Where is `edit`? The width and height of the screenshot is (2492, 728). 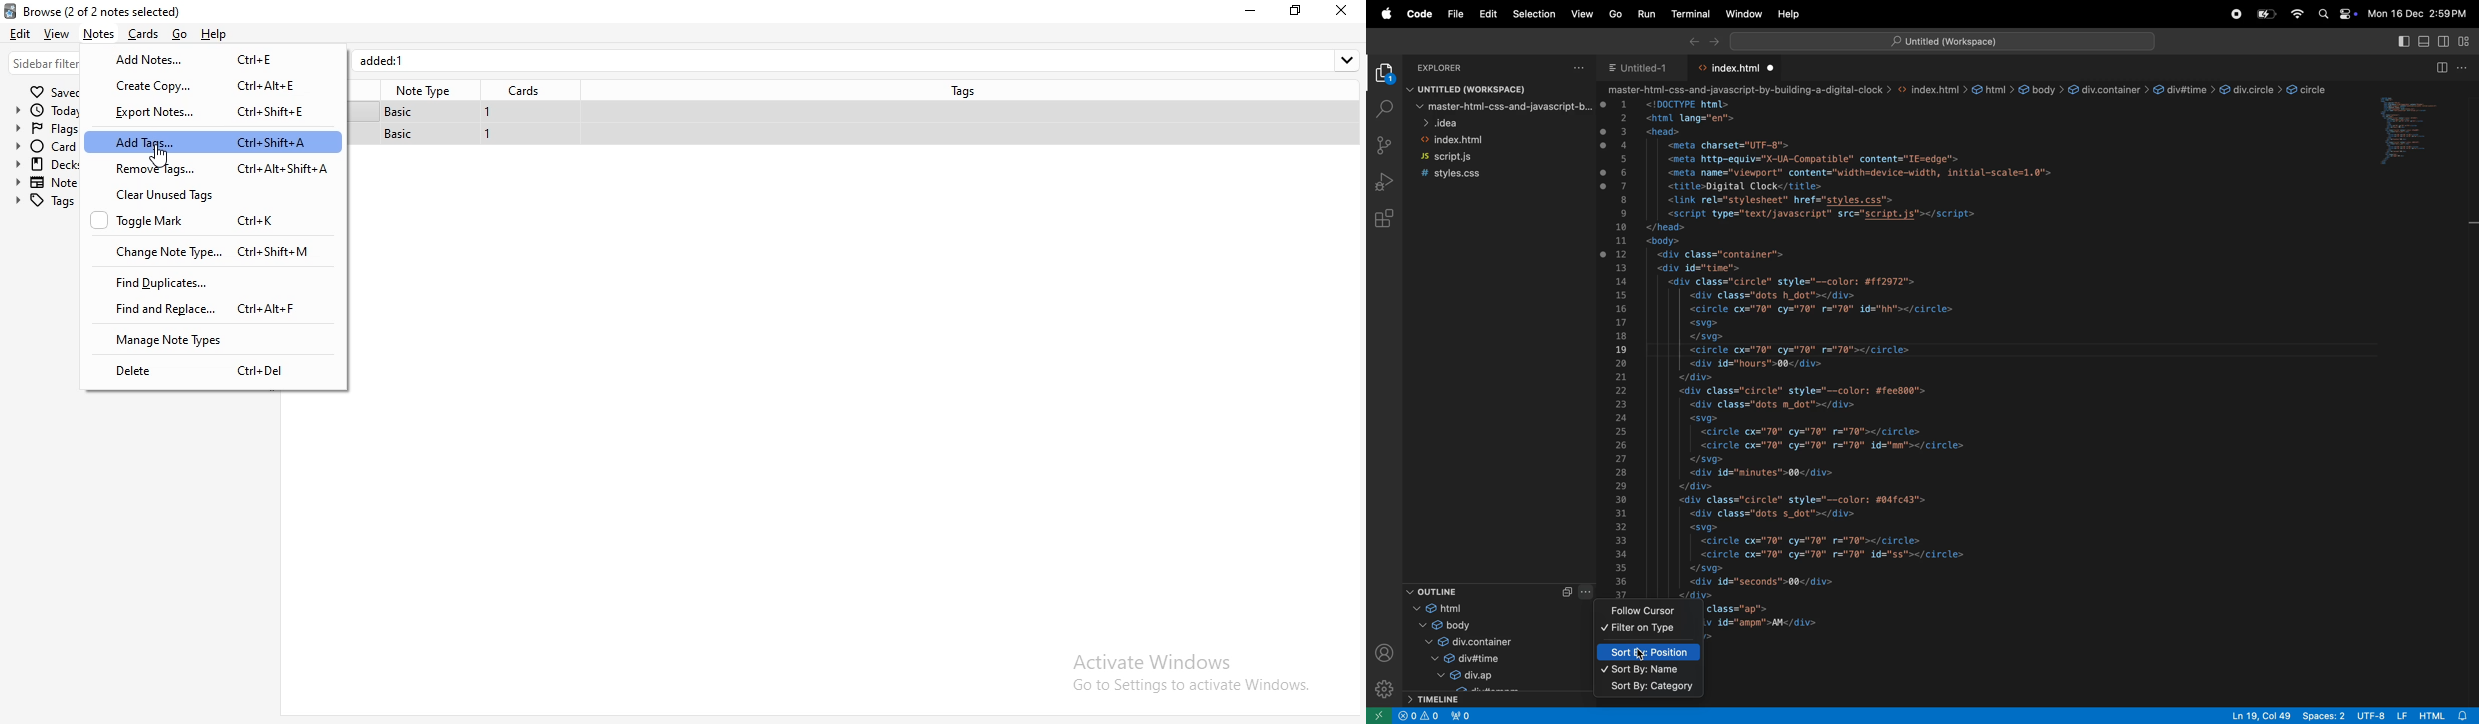 edit is located at coordinates (19, 32).